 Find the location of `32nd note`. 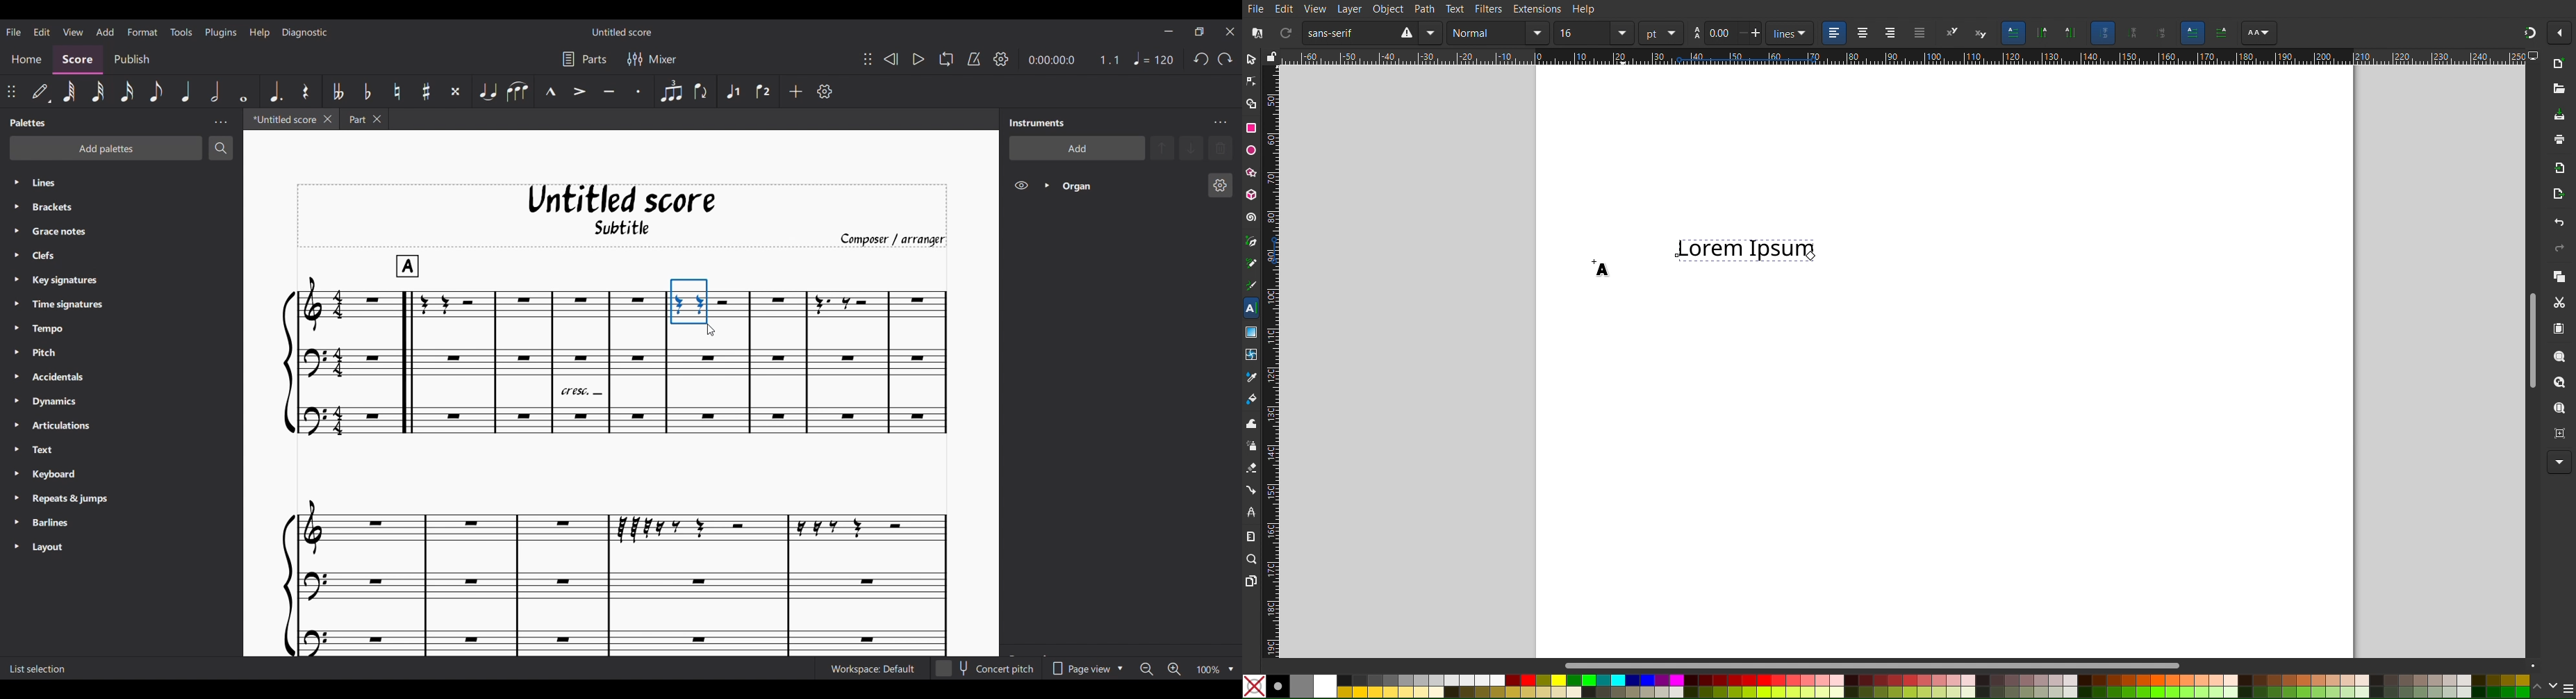

32nd note is located at coordinates (98, 93).